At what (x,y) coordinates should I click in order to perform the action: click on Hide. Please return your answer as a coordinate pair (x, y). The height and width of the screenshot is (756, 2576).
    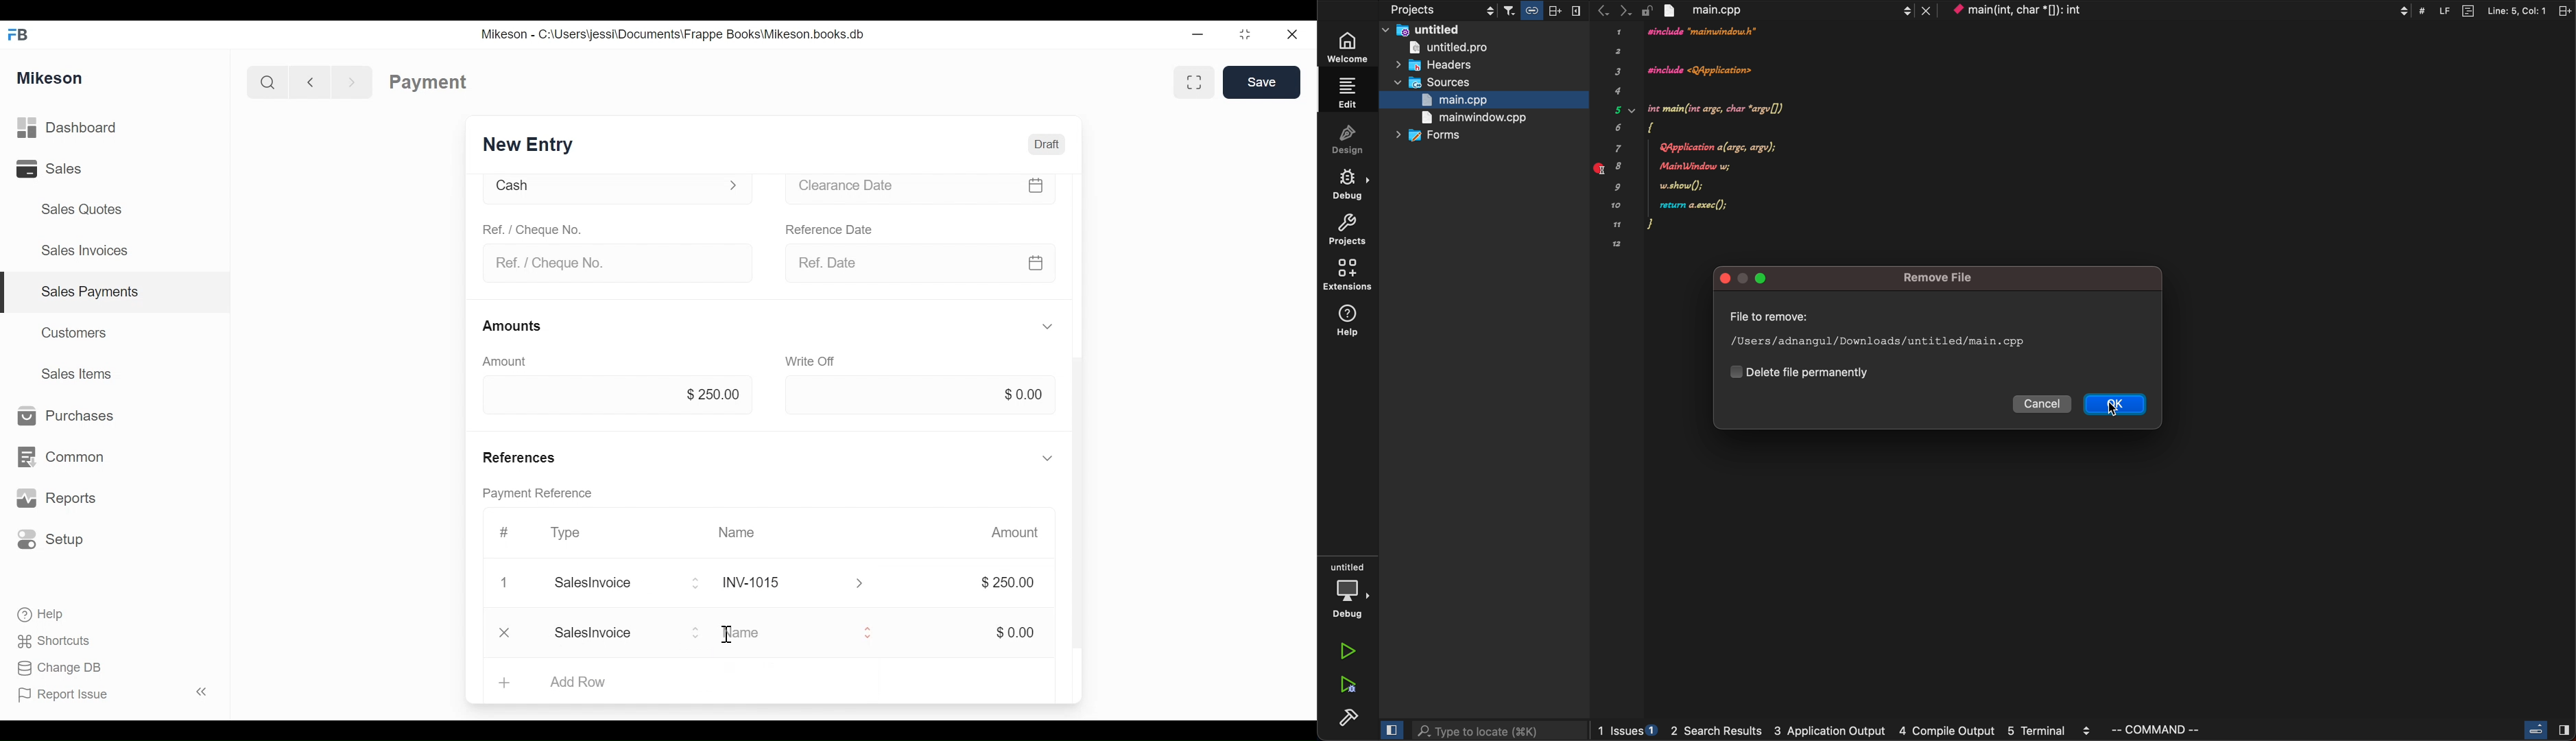
    Looking at the image, I should click on (1048, 456).